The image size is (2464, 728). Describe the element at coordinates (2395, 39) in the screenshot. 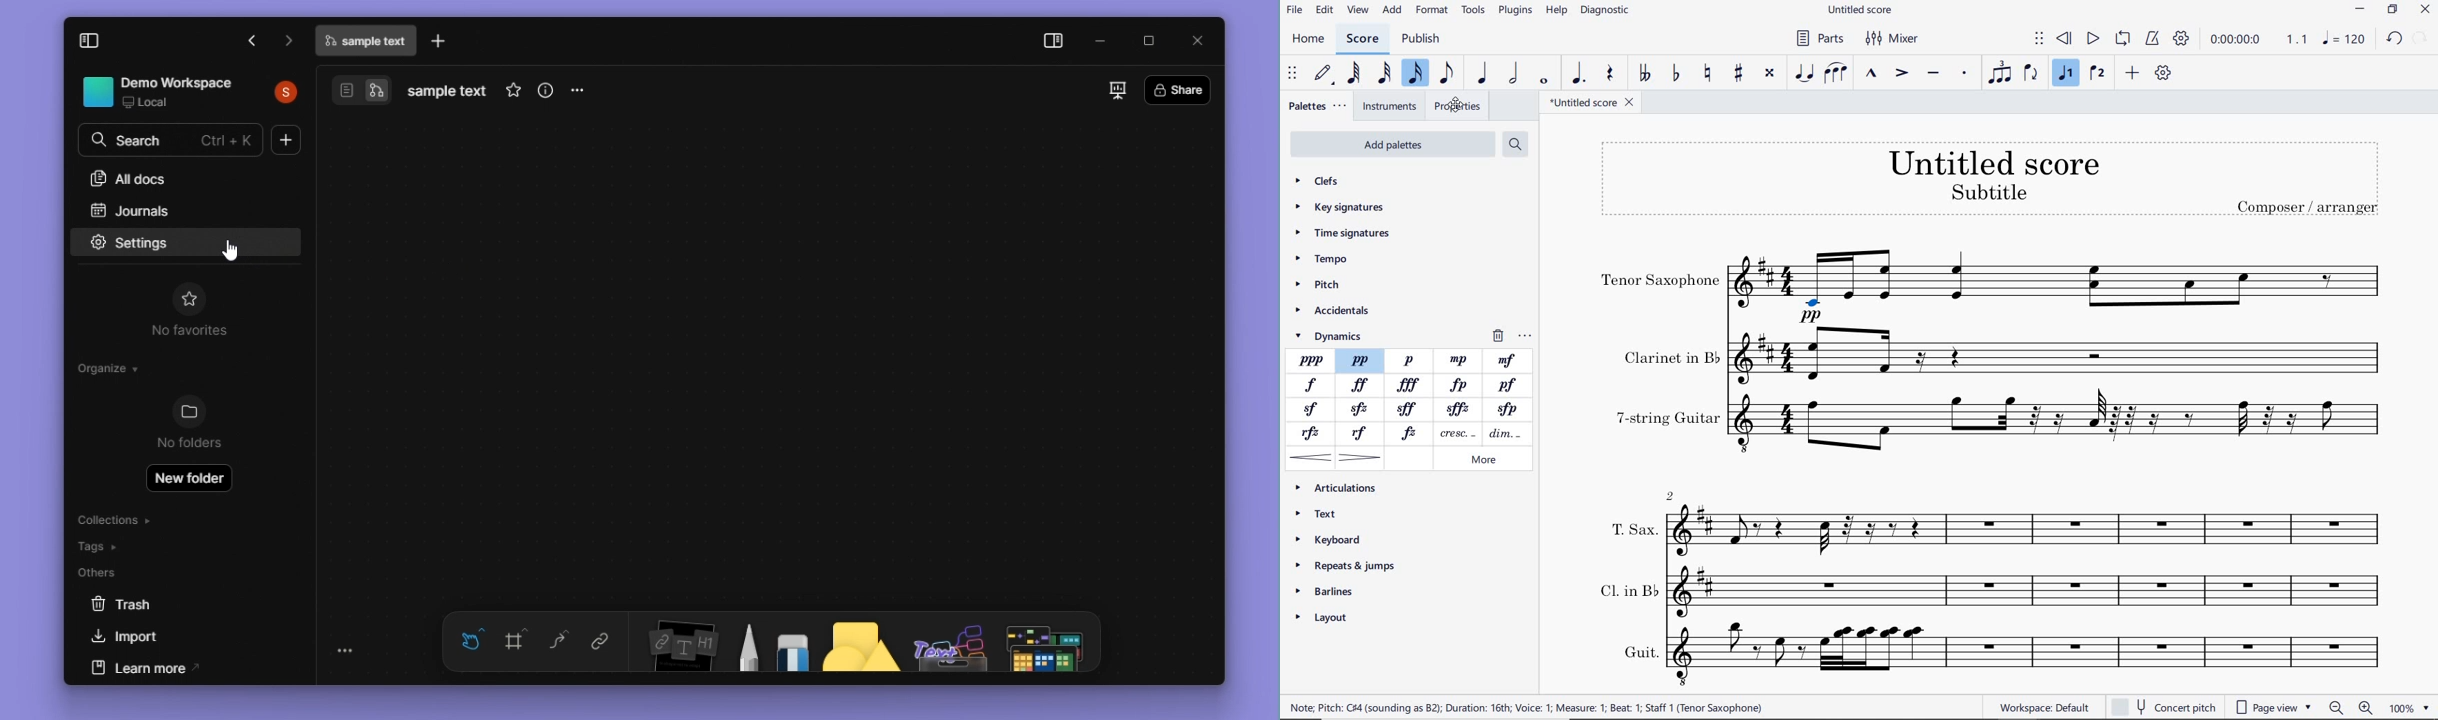

I see `undo` at that location.